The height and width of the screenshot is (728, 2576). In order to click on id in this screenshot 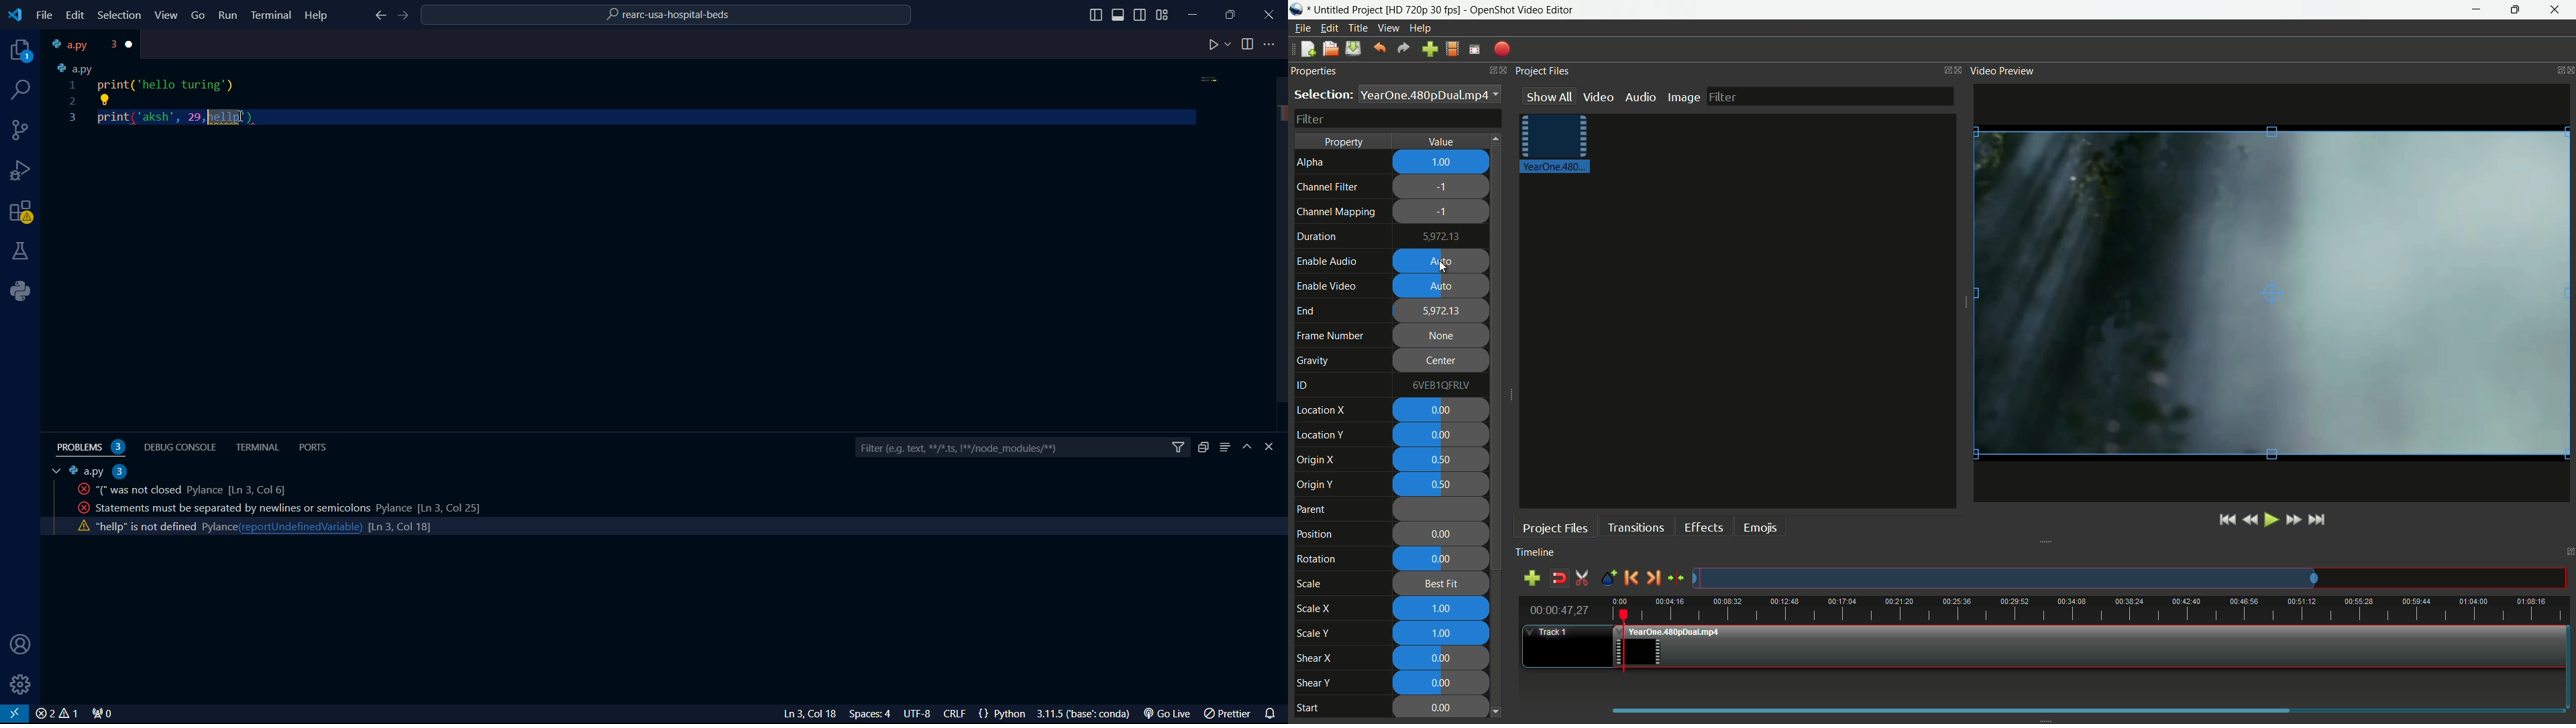, I will do `click(1305, 386)`.